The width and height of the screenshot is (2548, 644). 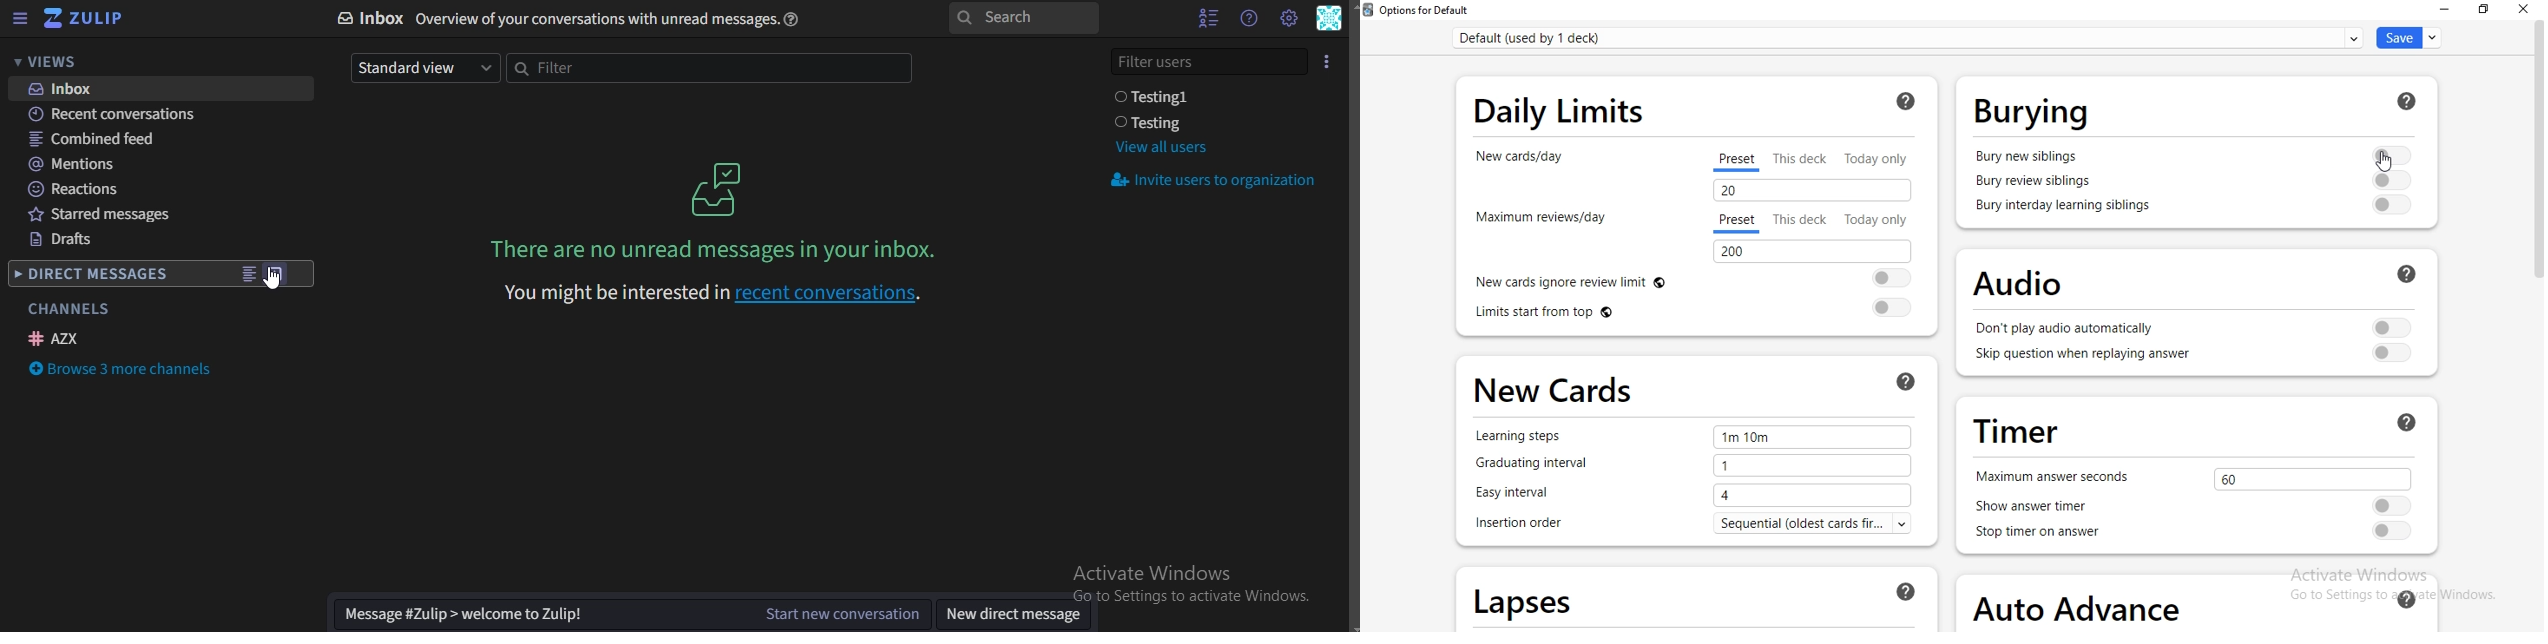 What do you see at coordinates (1811, 466) in the screenshot?
I see `1` at bounding box center [1811, 466].